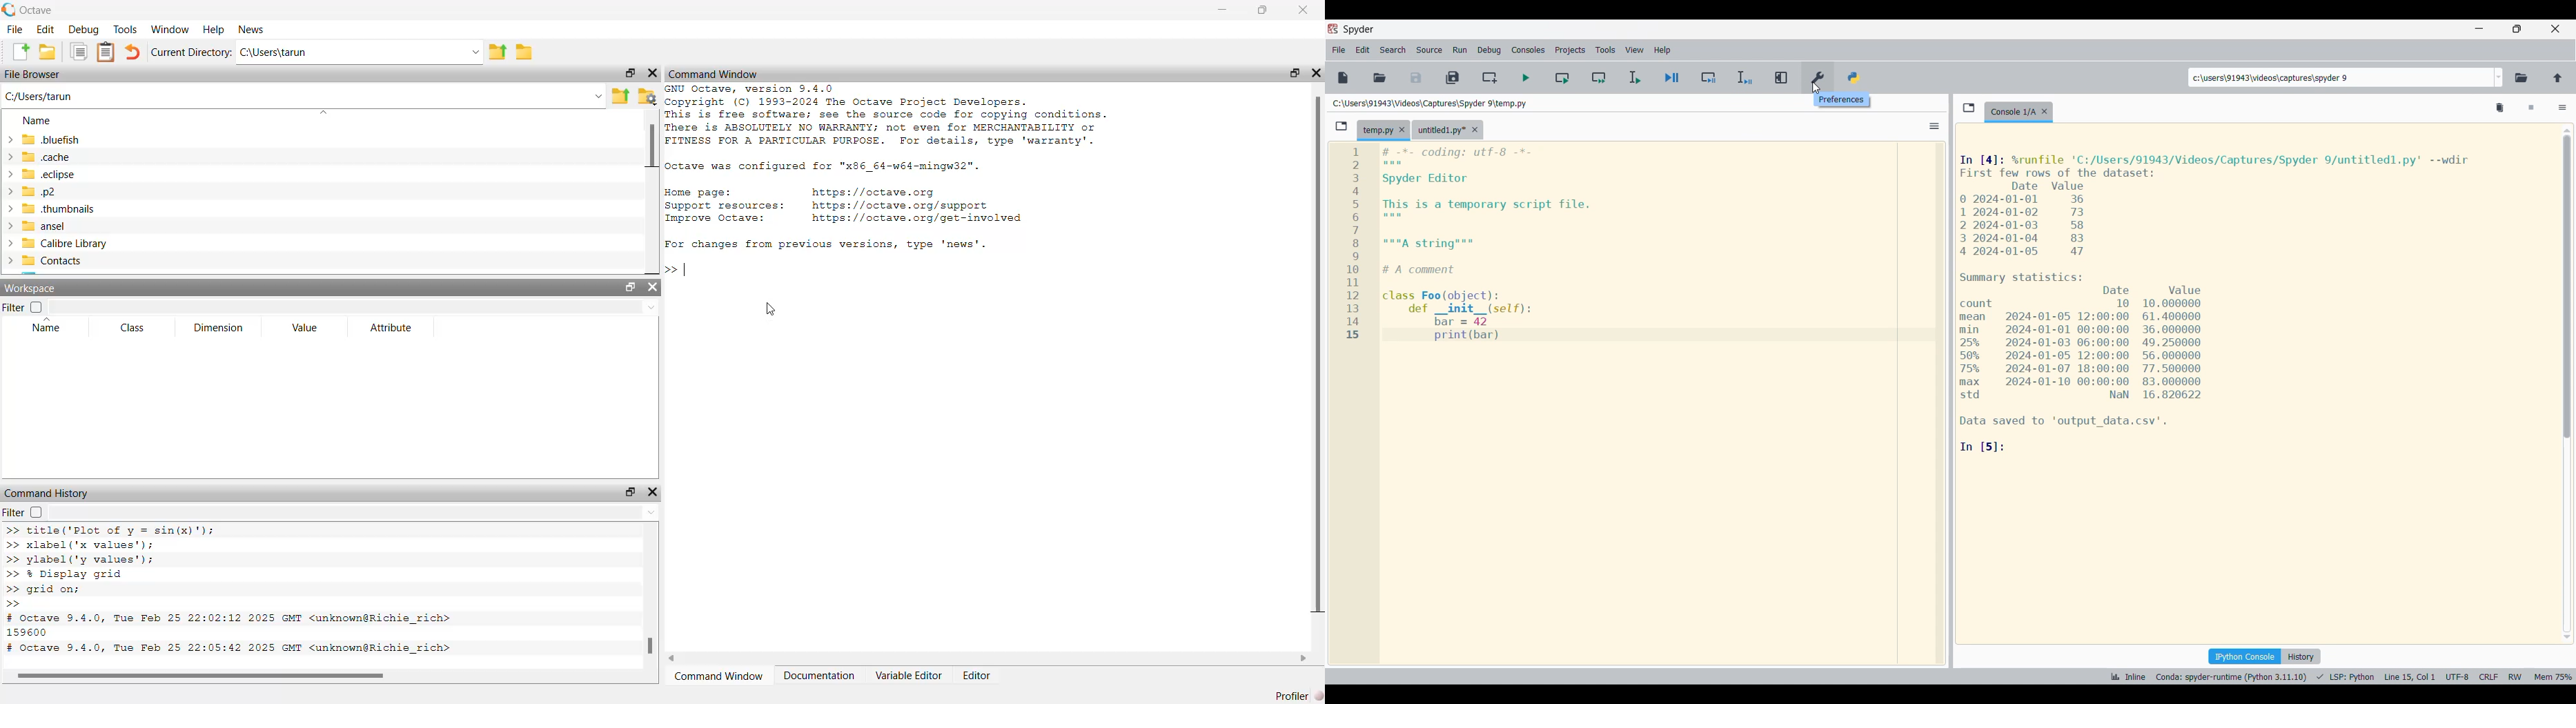  Describe the element at coordinates (2521, 78) in the screenshot. I see `Browse a working directory` at that location.